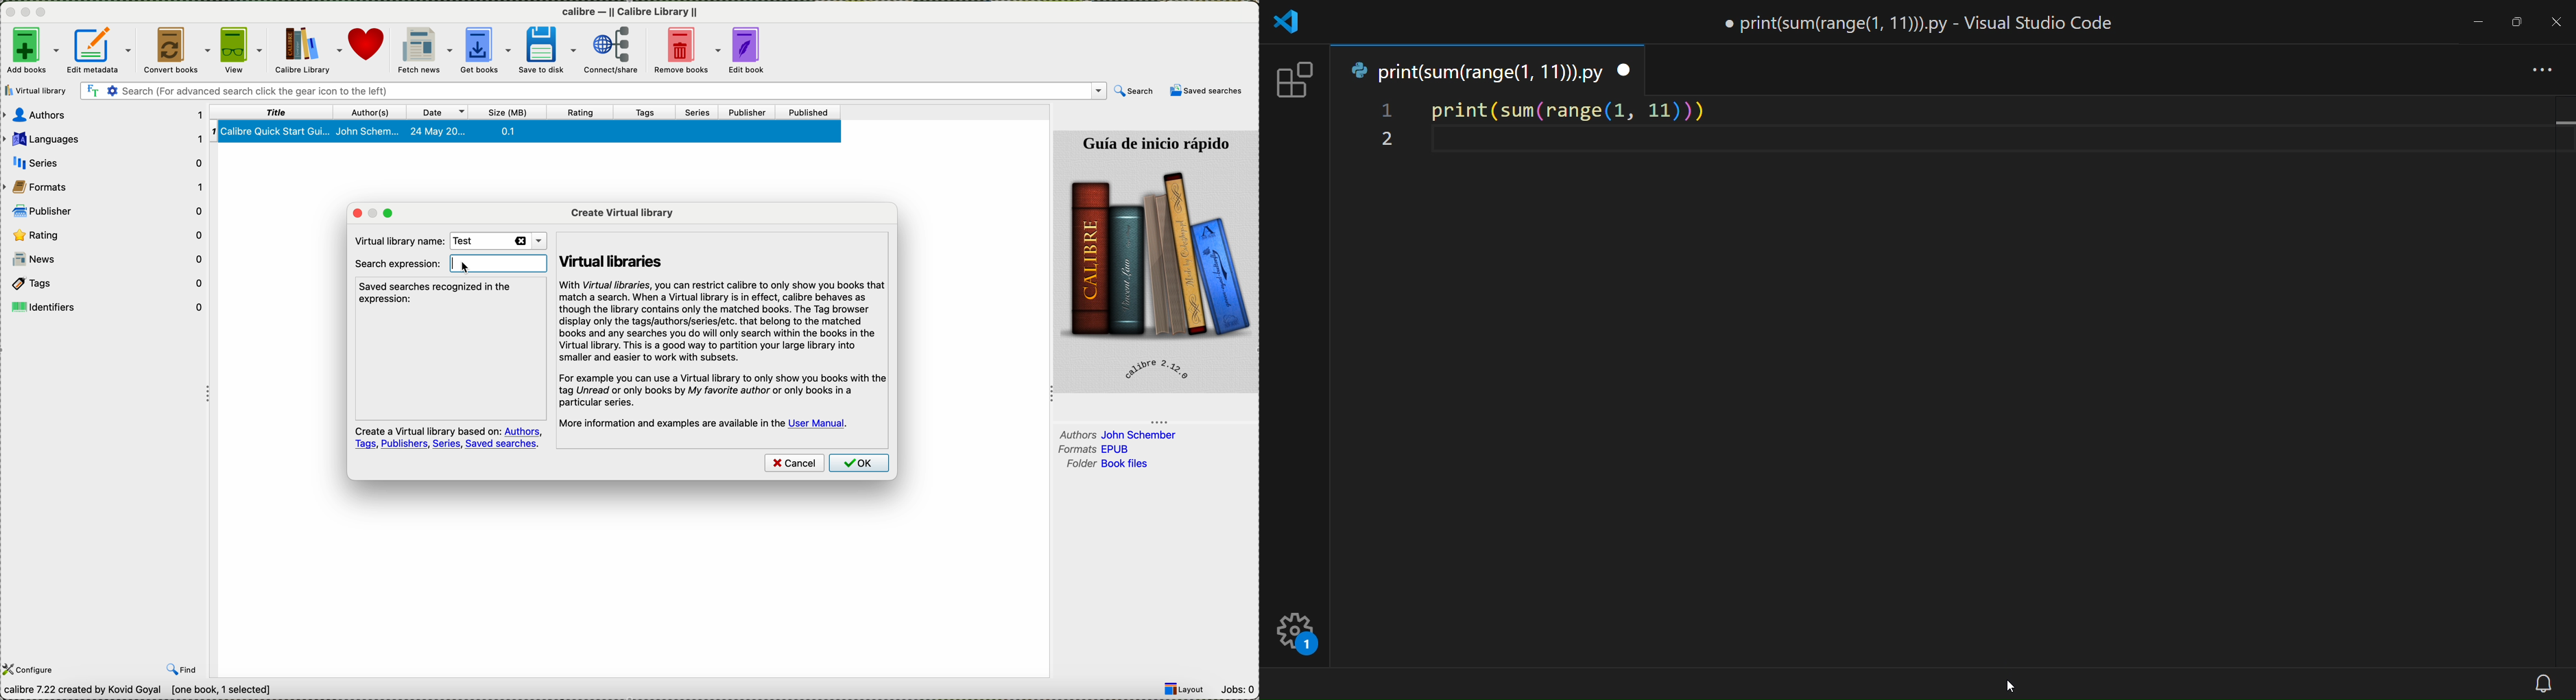 This screenshot has width=2576, height=700. Describe the element at coordinates (395, 239) in the screenshot. I see `virtual library name` at that location.